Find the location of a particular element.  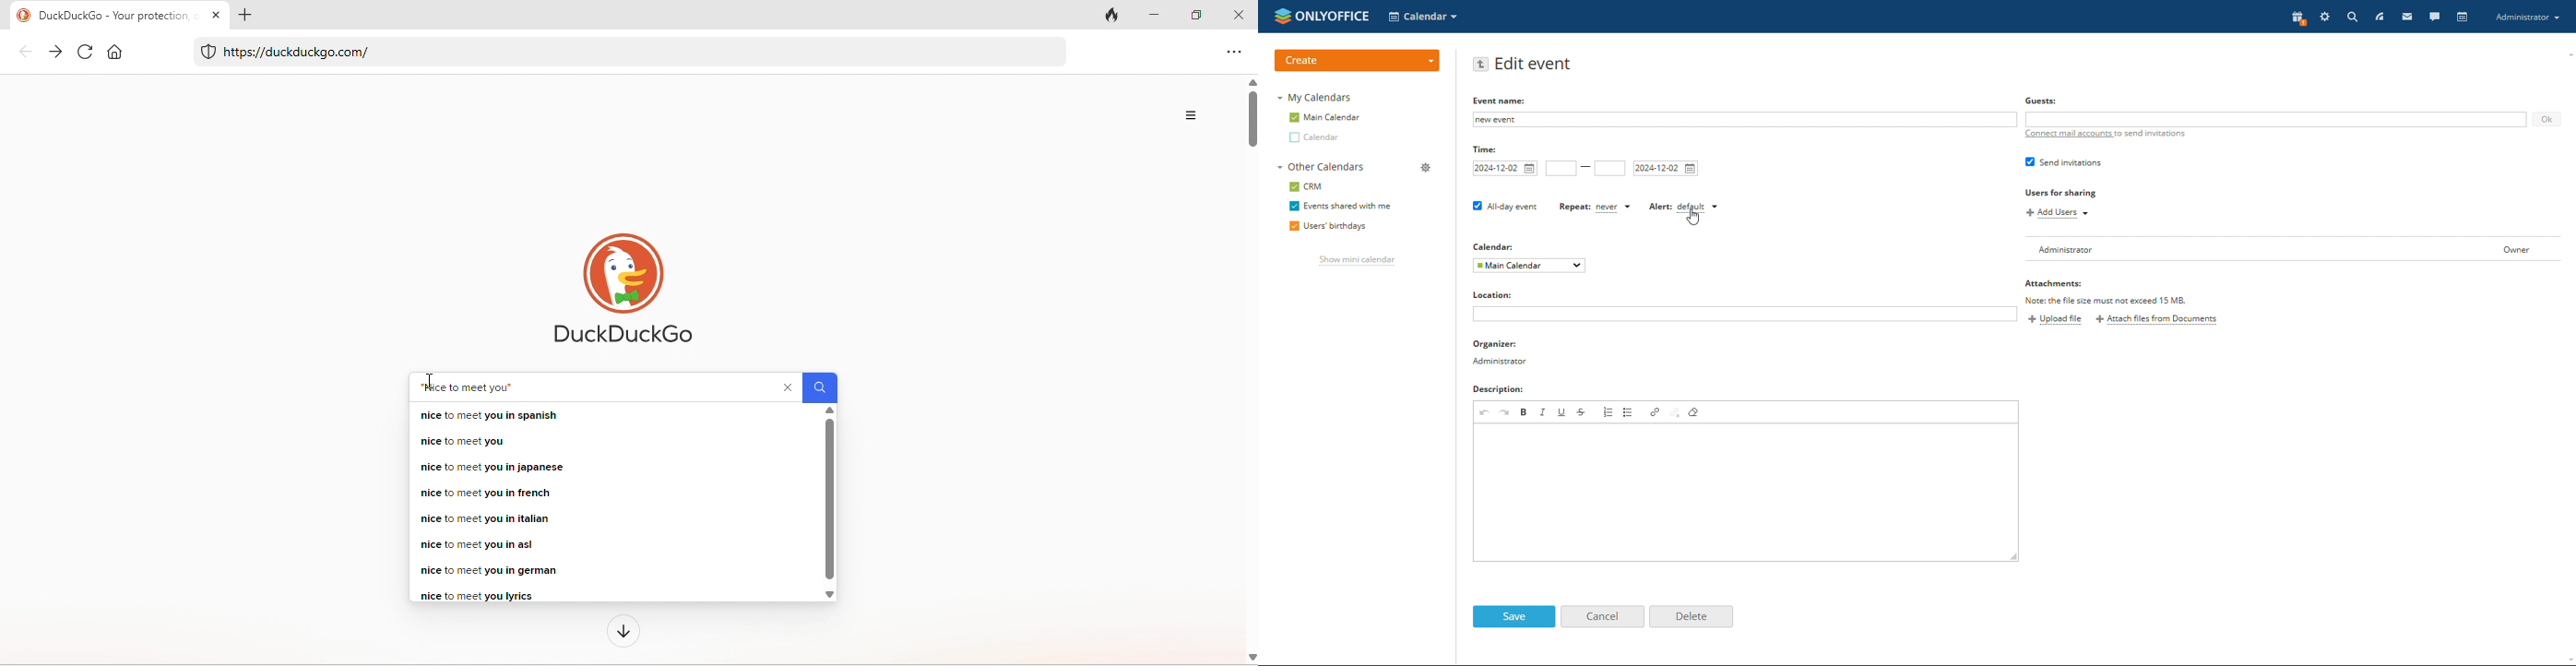

nice to meet you is located at coordinates (469, 387).